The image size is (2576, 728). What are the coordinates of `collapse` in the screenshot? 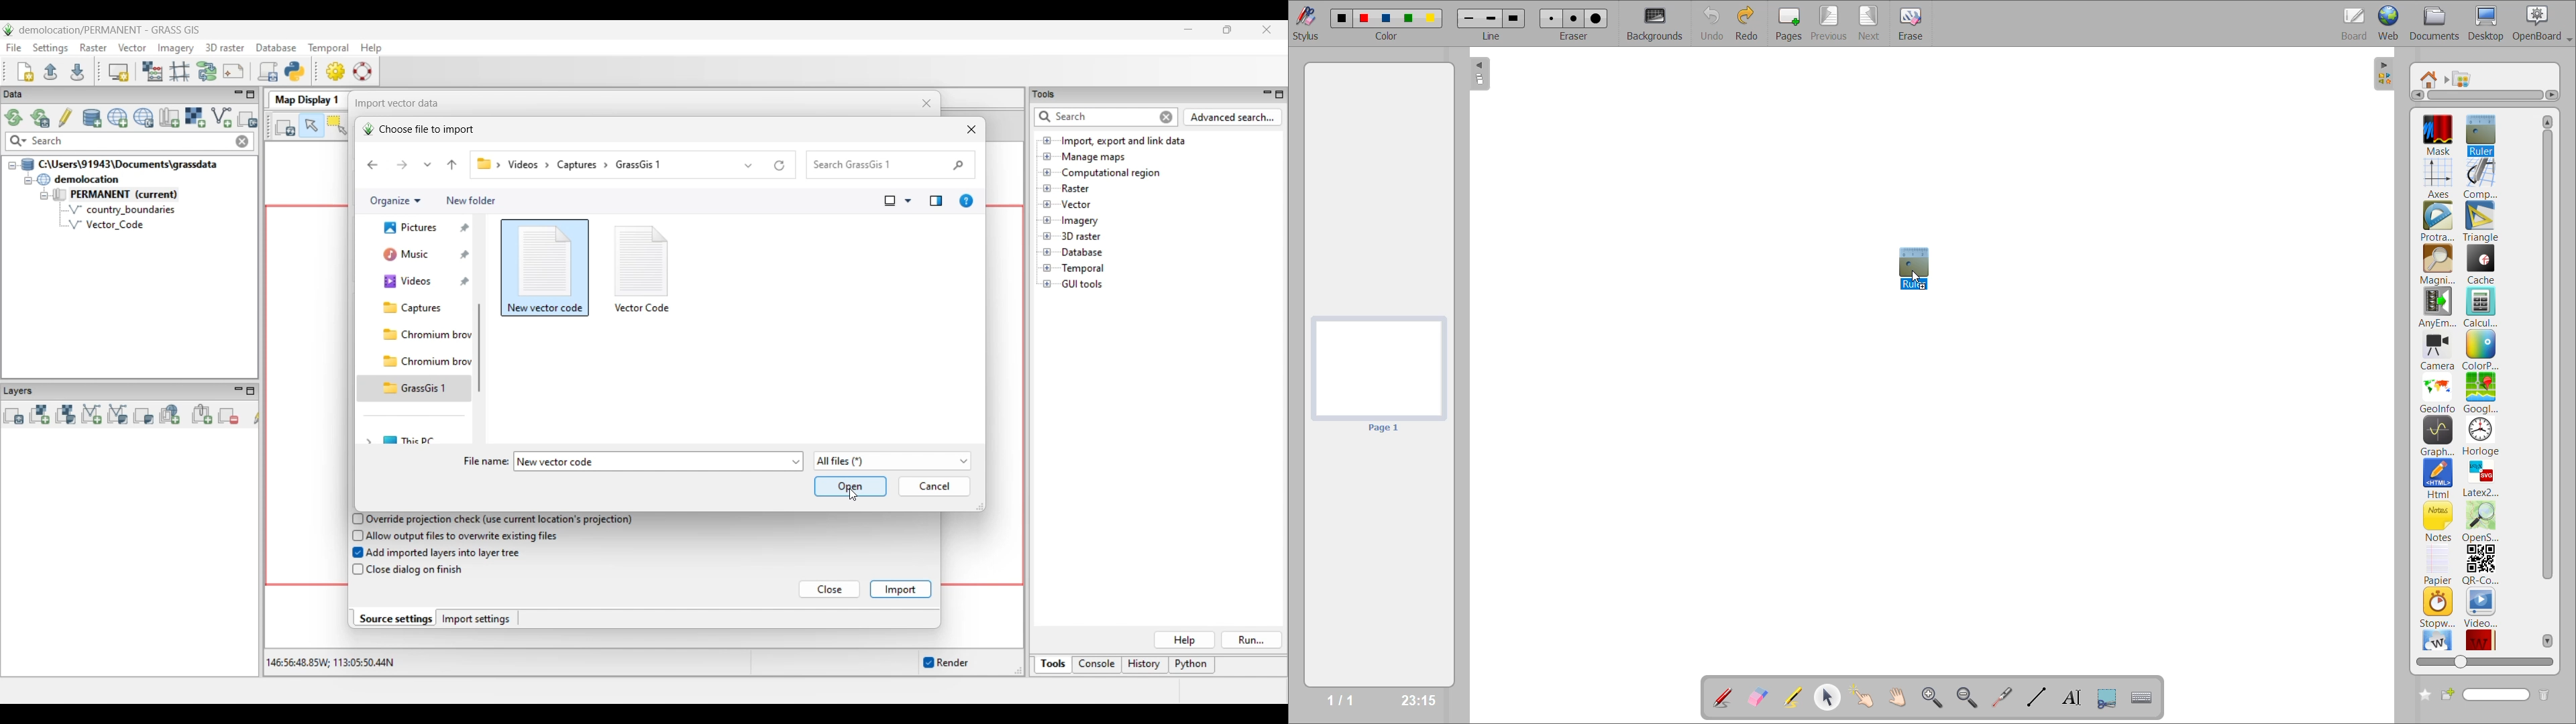 It's located at (1481, 75).